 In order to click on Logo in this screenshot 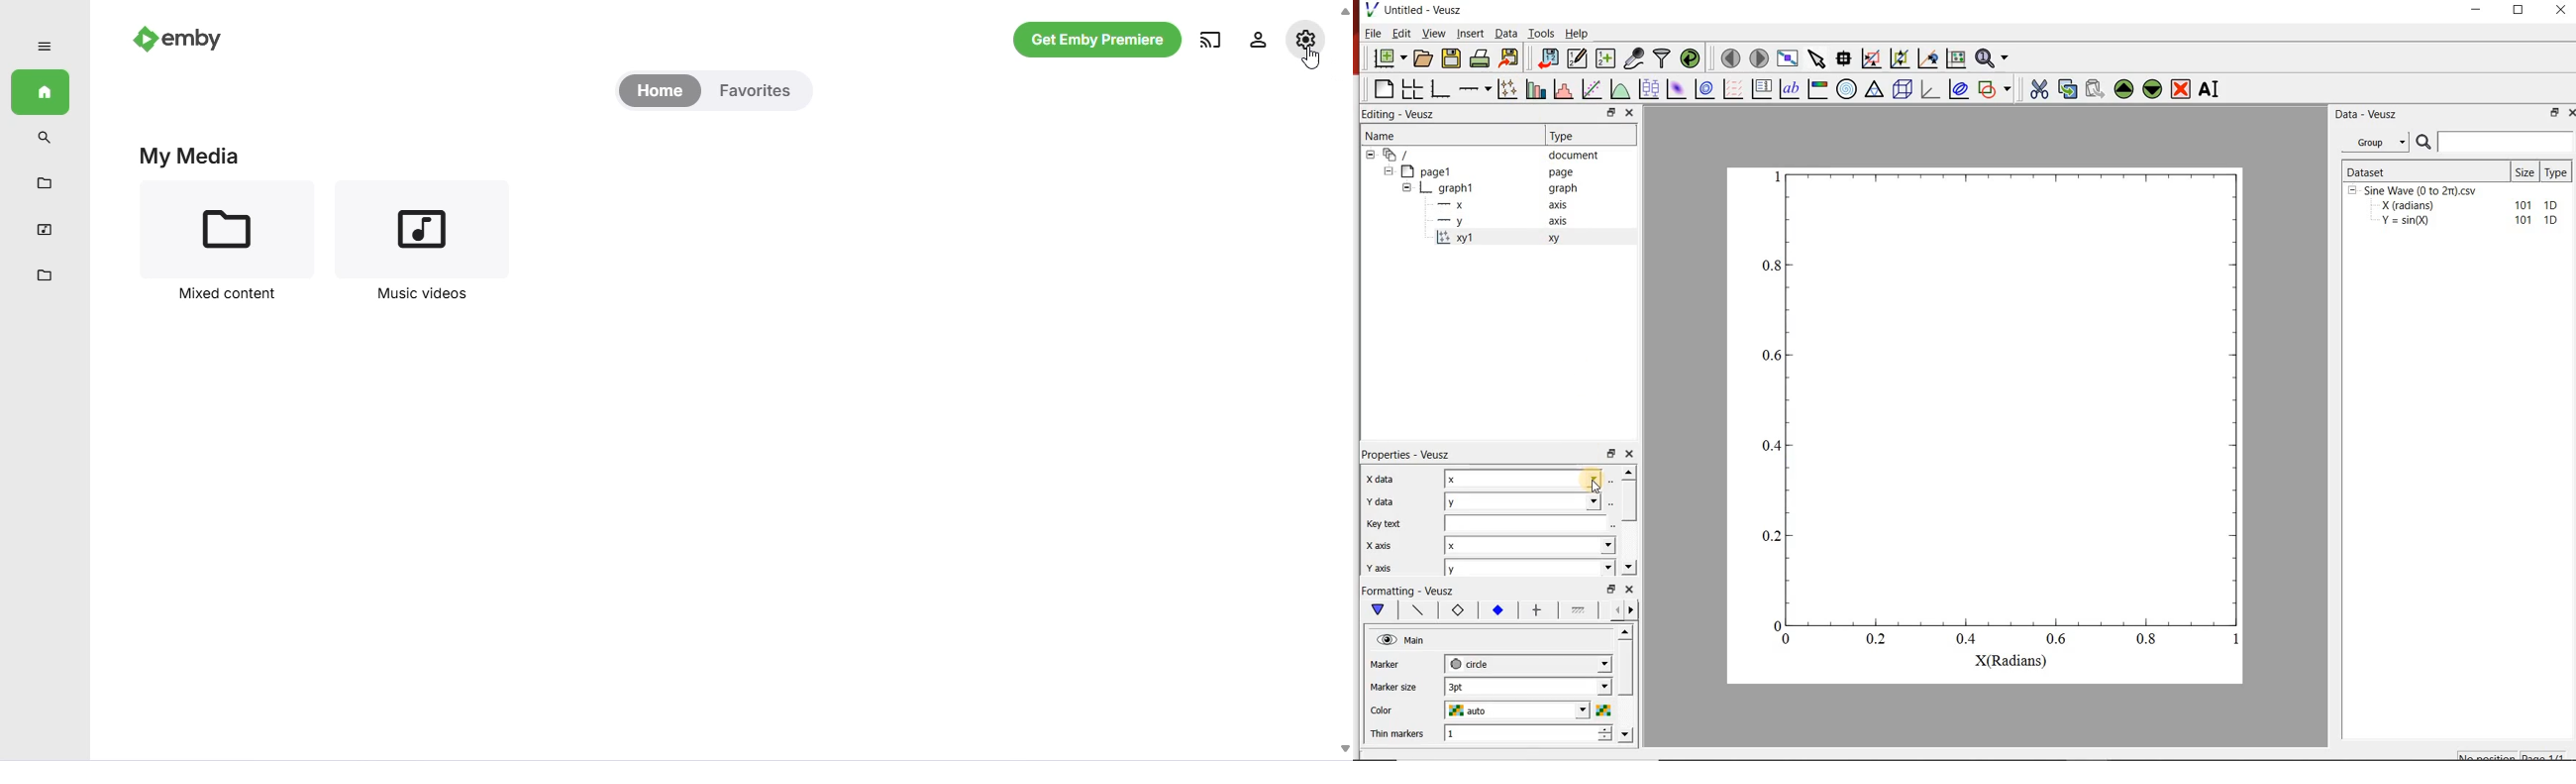, I will do `click(1371, 9)`.